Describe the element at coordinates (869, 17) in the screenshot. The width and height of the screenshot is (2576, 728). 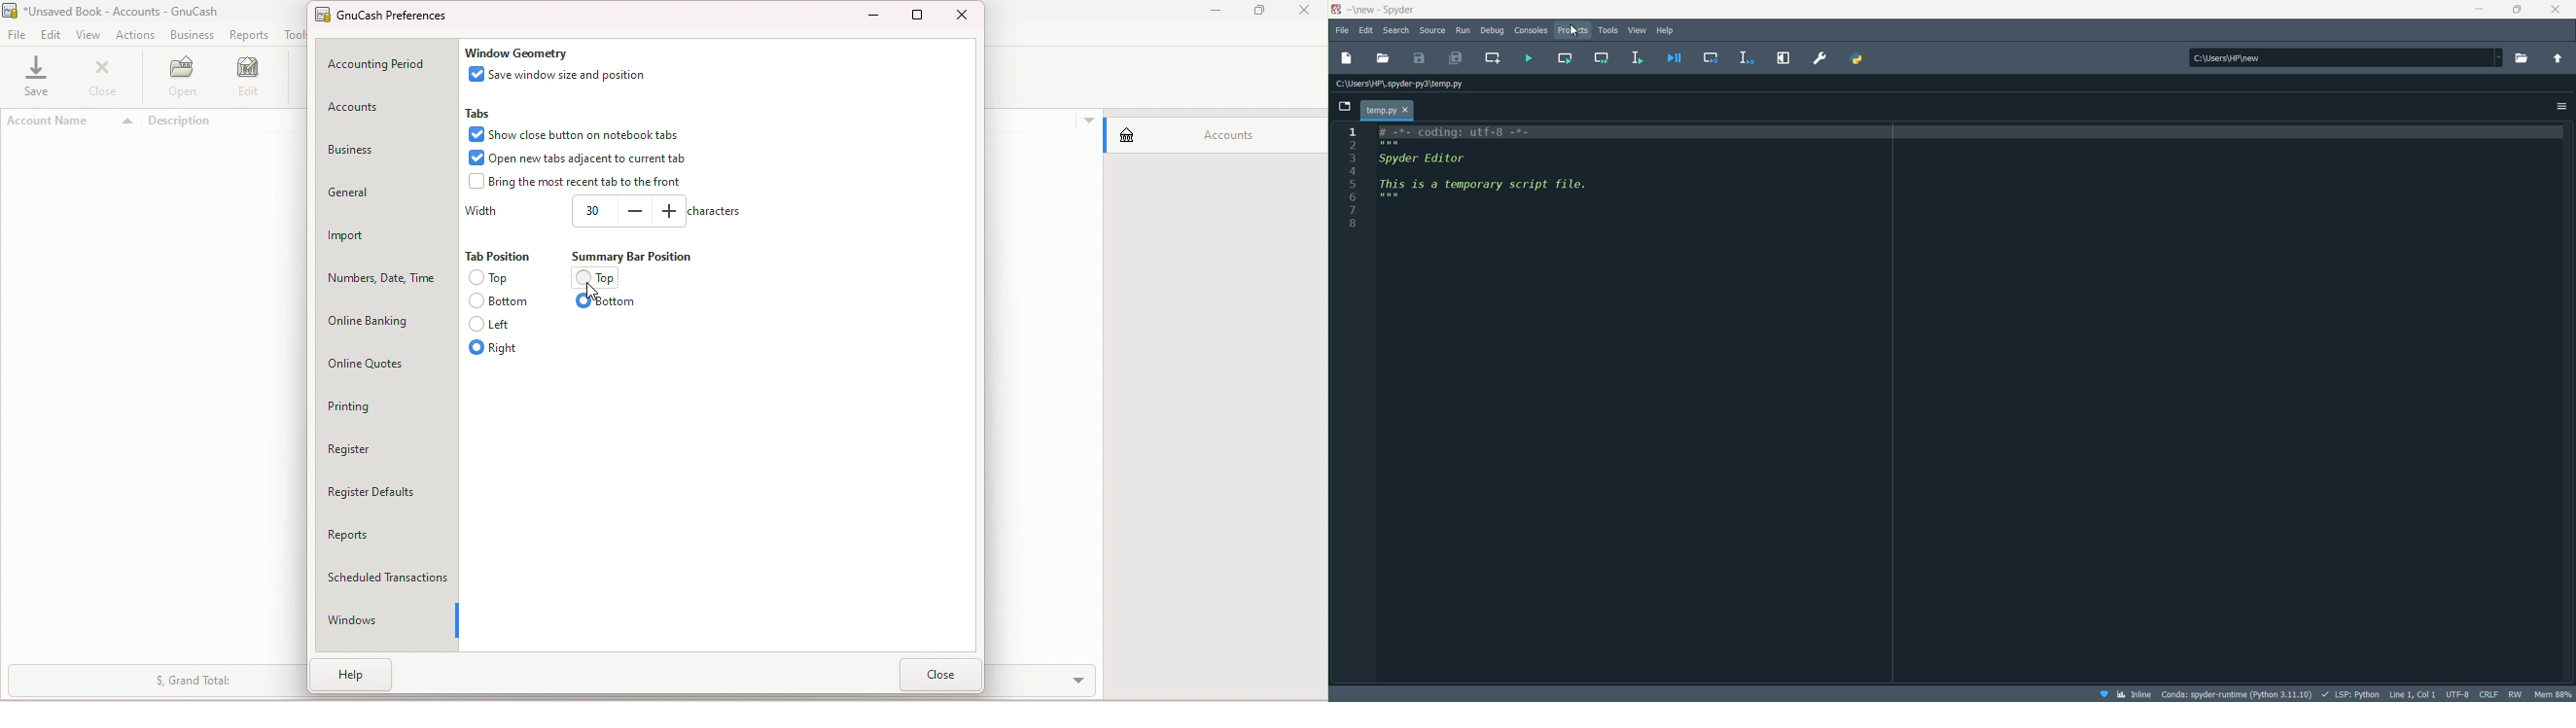
I see `Minimize` at that location.